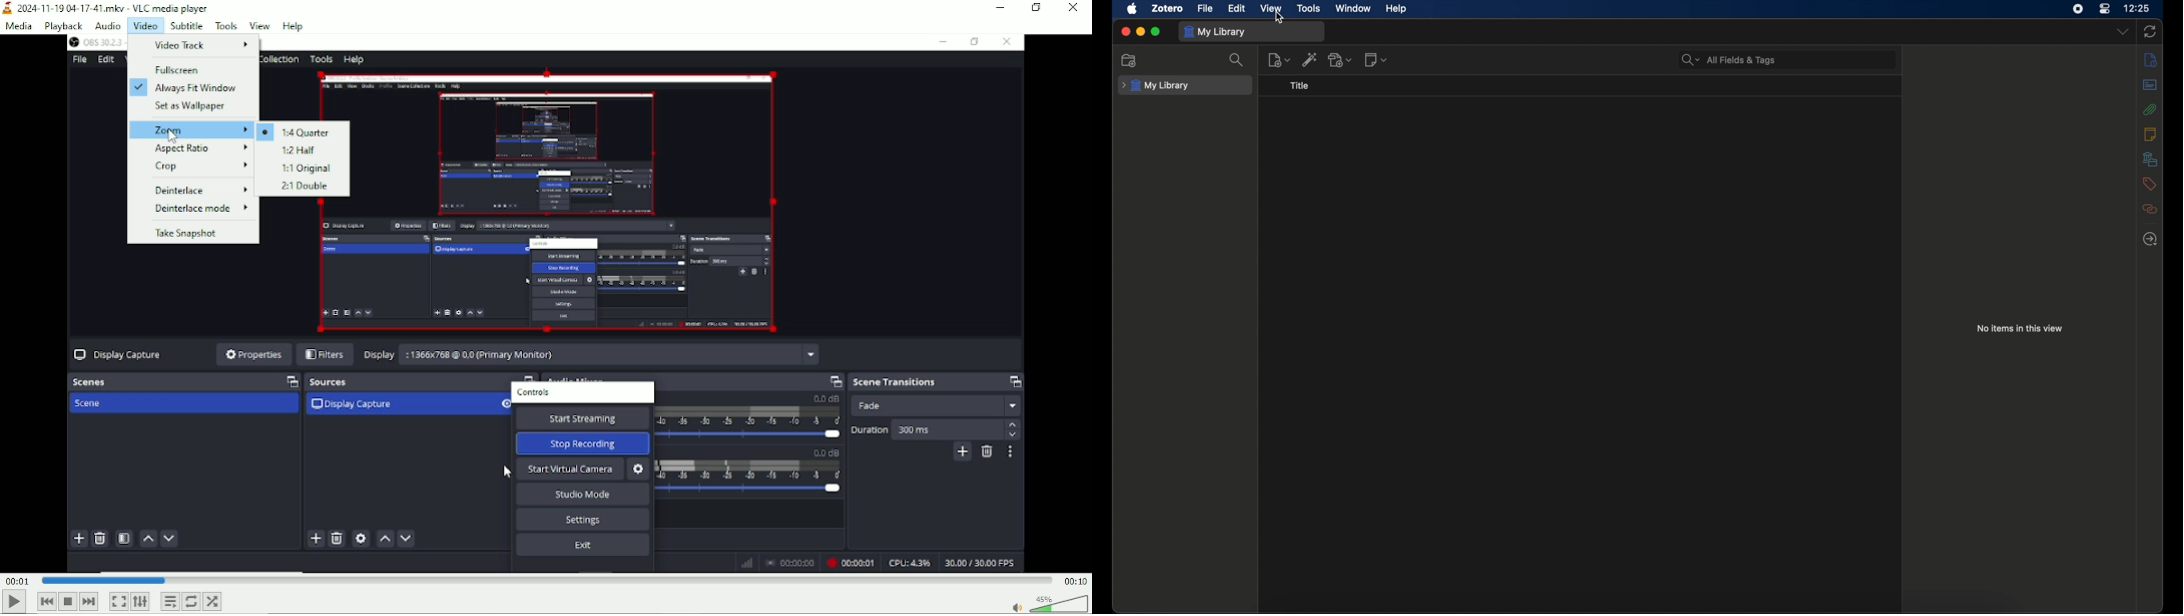 This screenshot has height=616, width=2184. I want to click on Toggle between loop all, loop one and no loop, so click(192, 601).